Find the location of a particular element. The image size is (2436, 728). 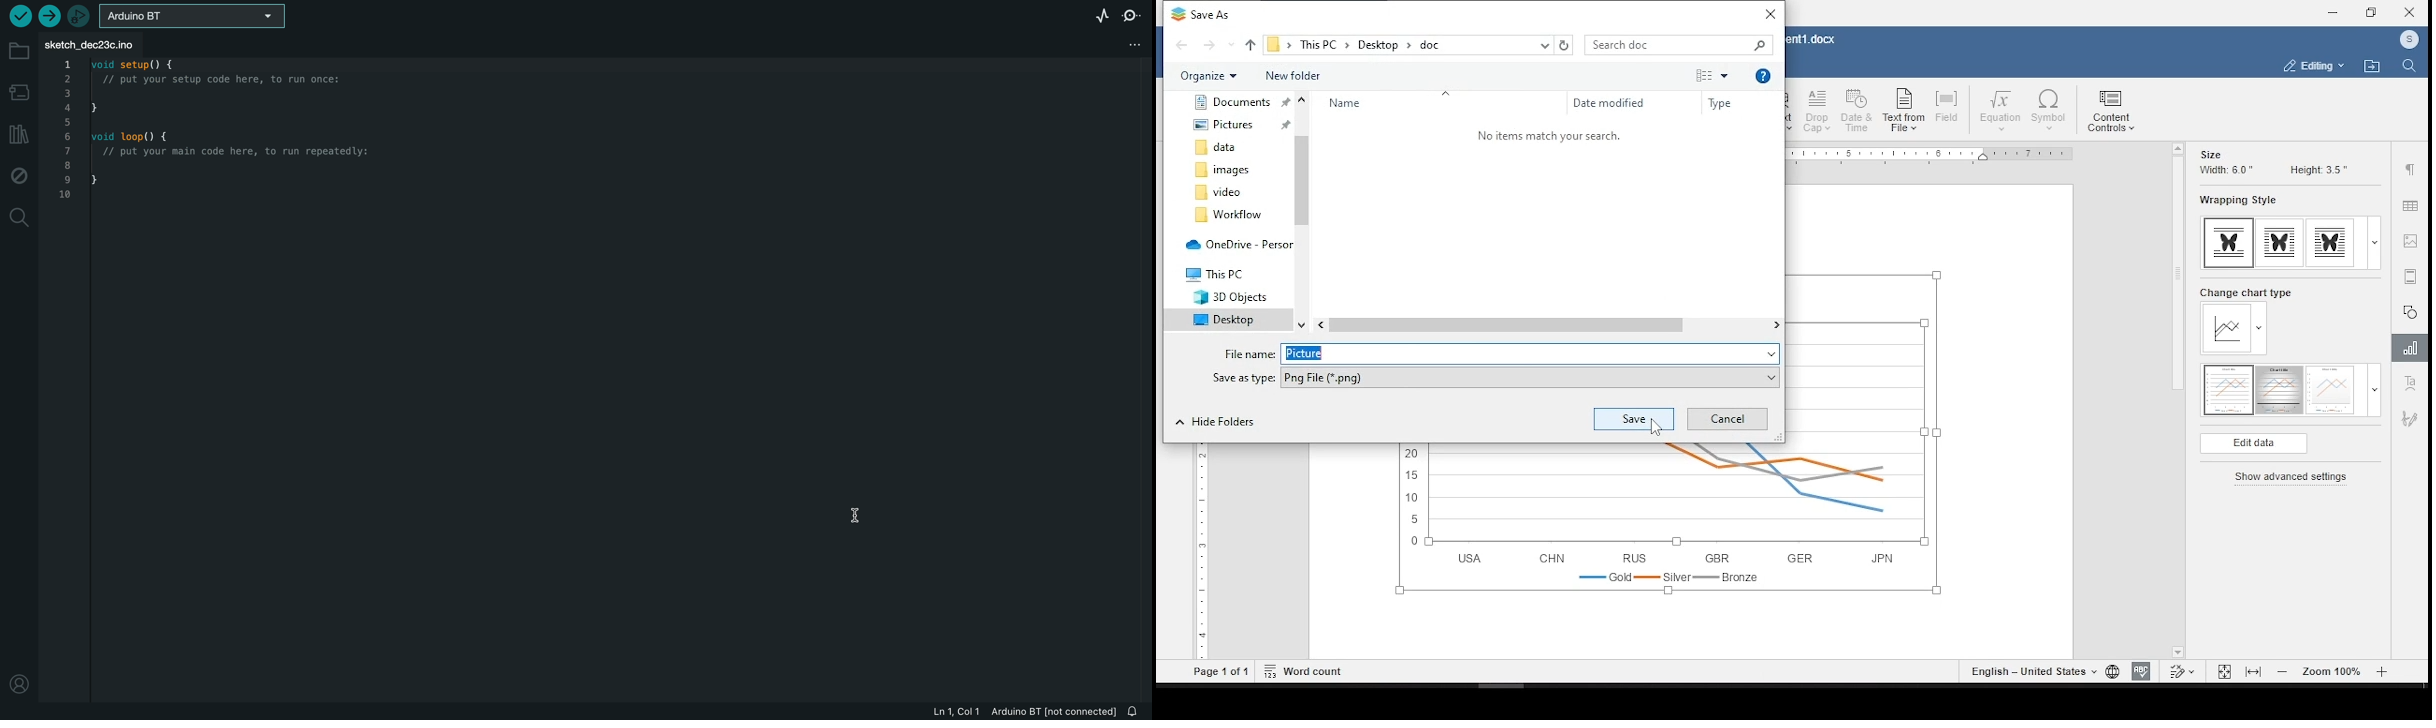

upload is located at coordinates (53, 16).